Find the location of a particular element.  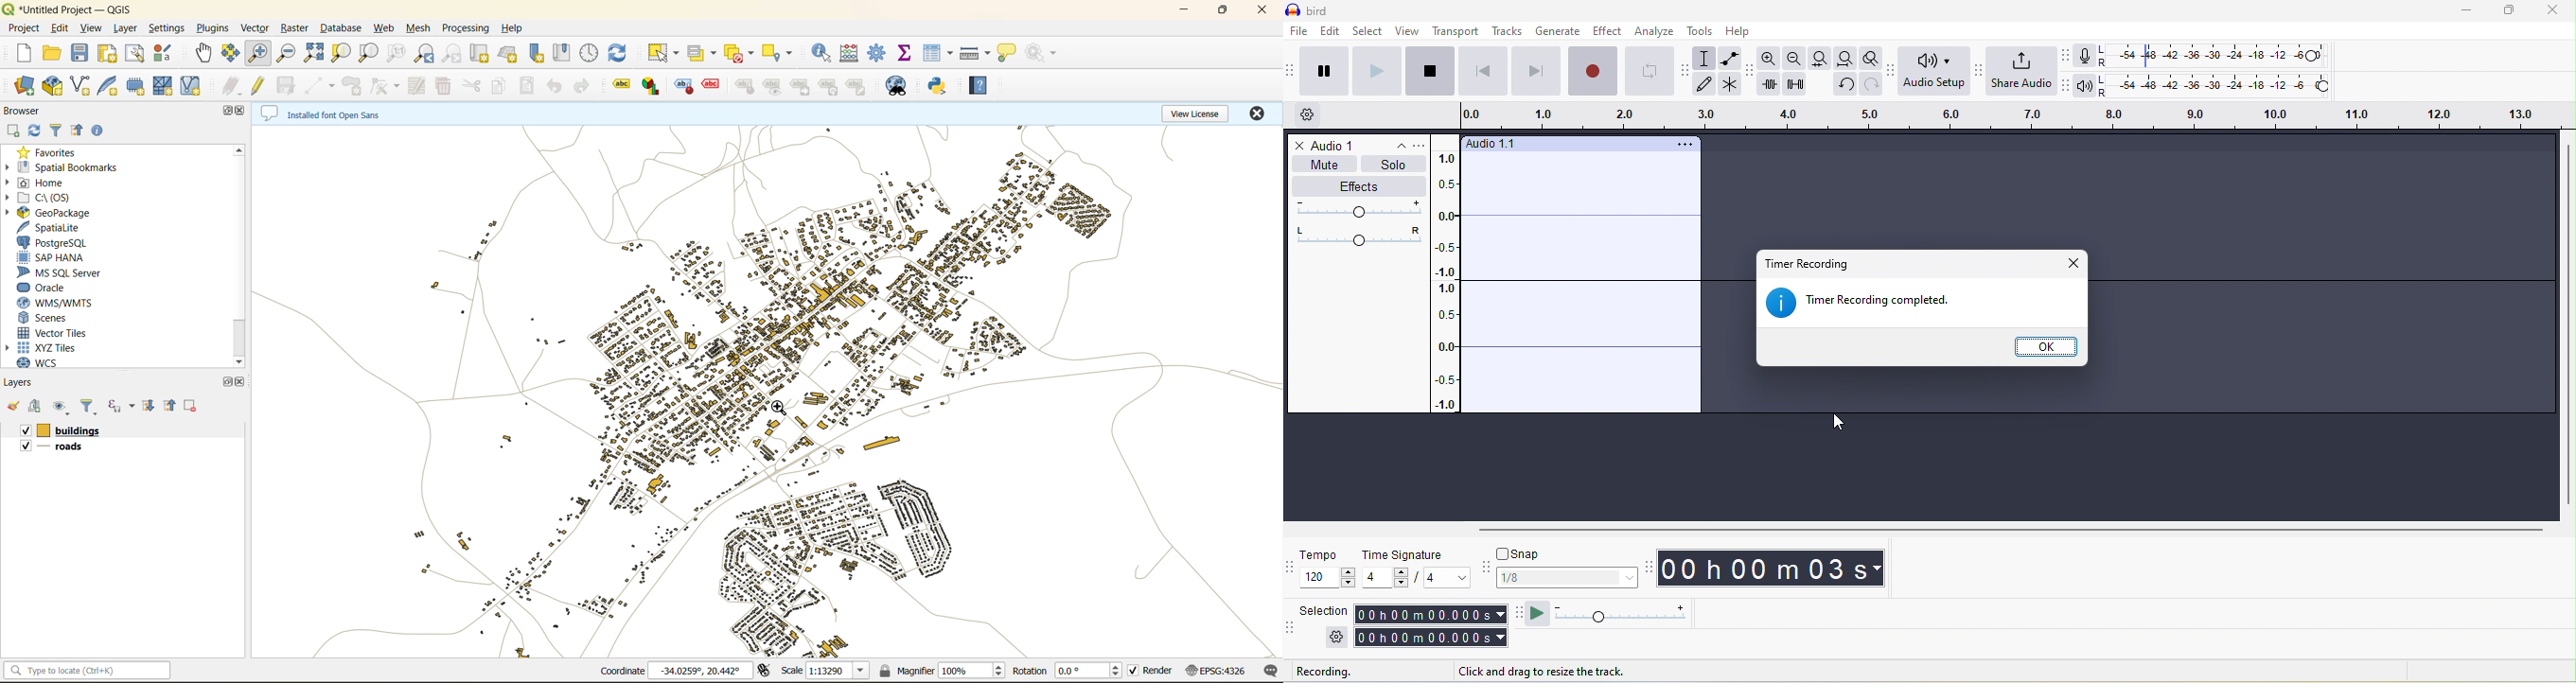

vertical scroll bar is located at coordinates (2567, 323).